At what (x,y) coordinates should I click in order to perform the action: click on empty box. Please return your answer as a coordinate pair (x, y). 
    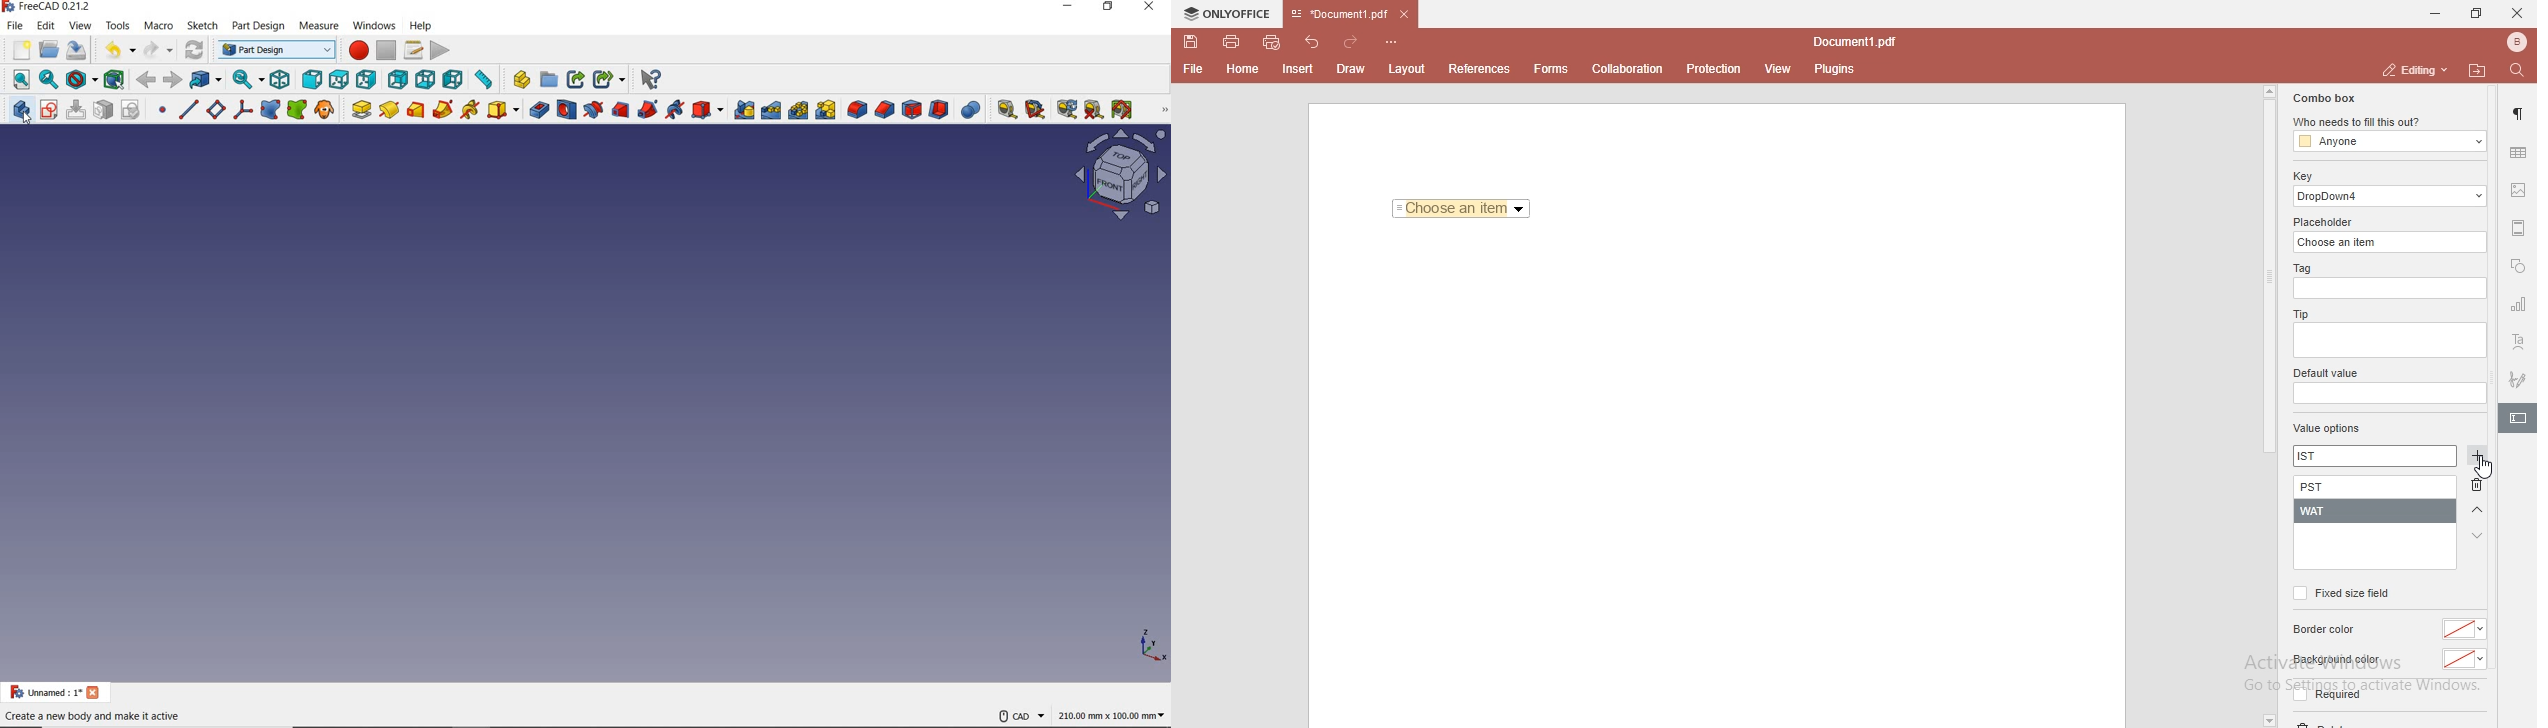
    Looking at the image, I should click on (2388, 342).